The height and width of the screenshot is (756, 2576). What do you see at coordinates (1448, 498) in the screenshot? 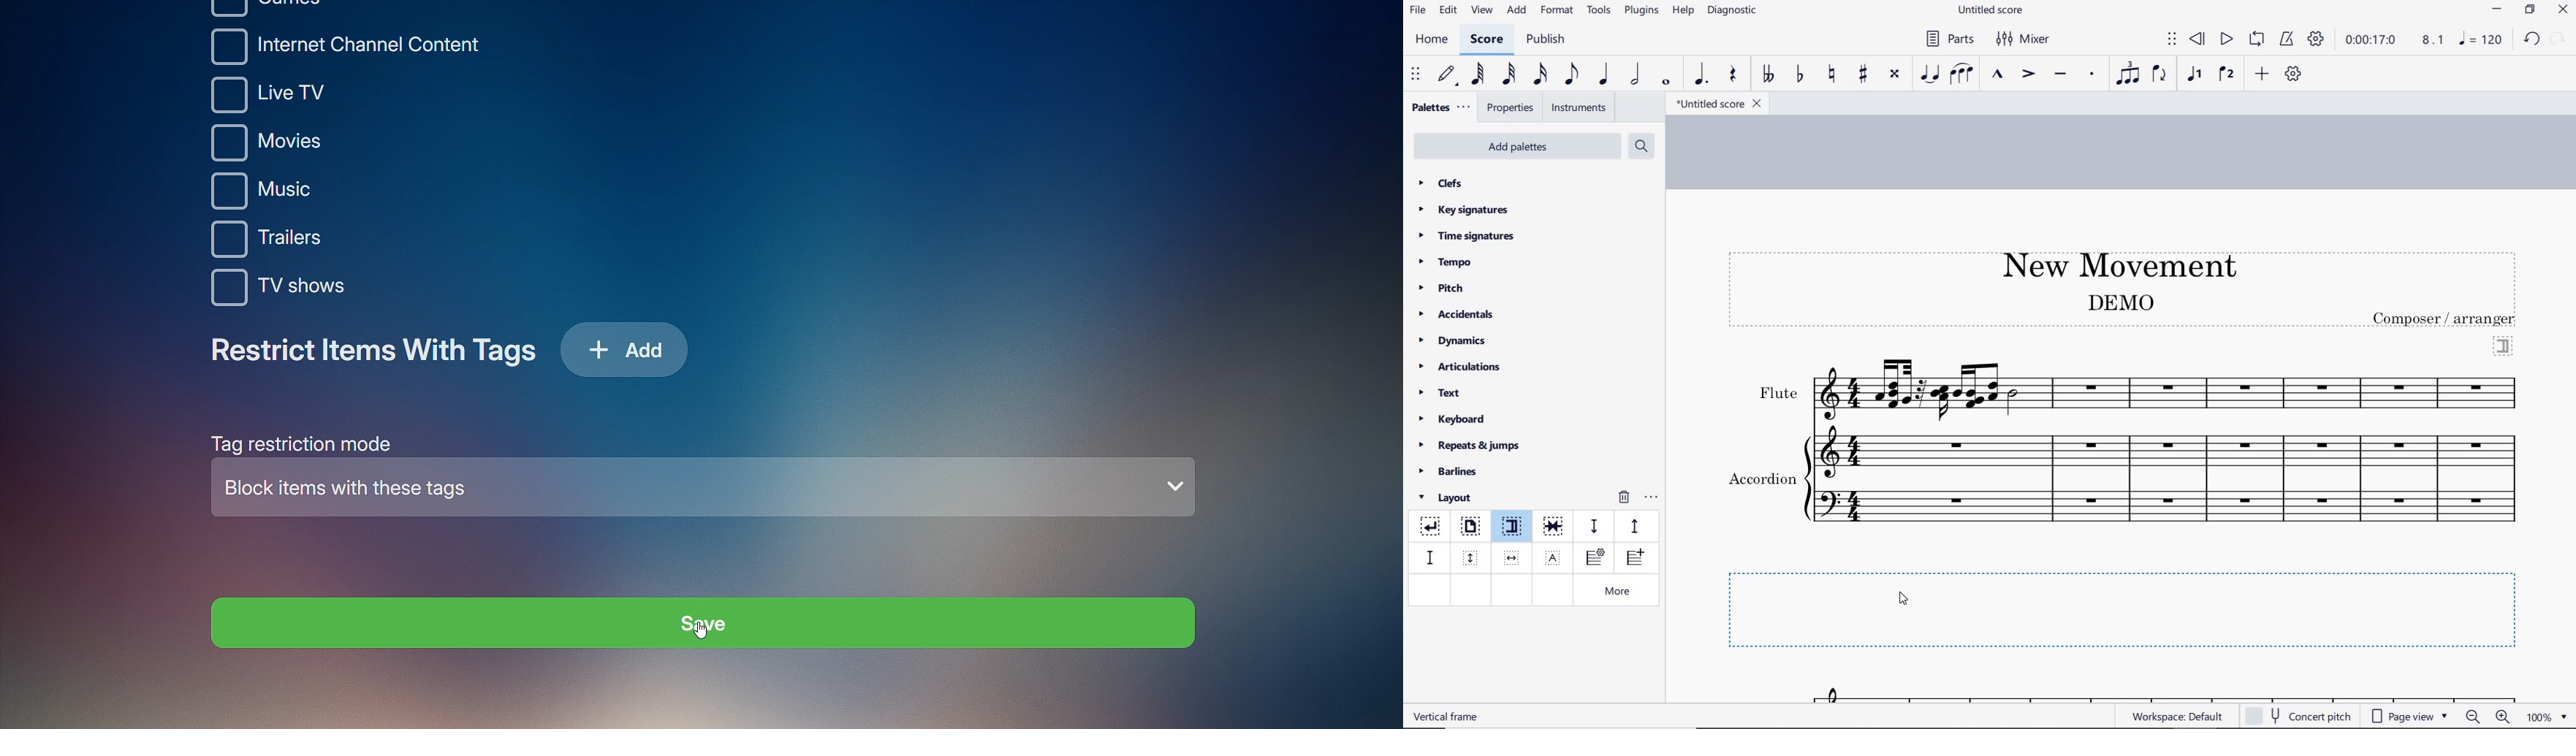
I see `layout` at bounding box center [1448, 498].